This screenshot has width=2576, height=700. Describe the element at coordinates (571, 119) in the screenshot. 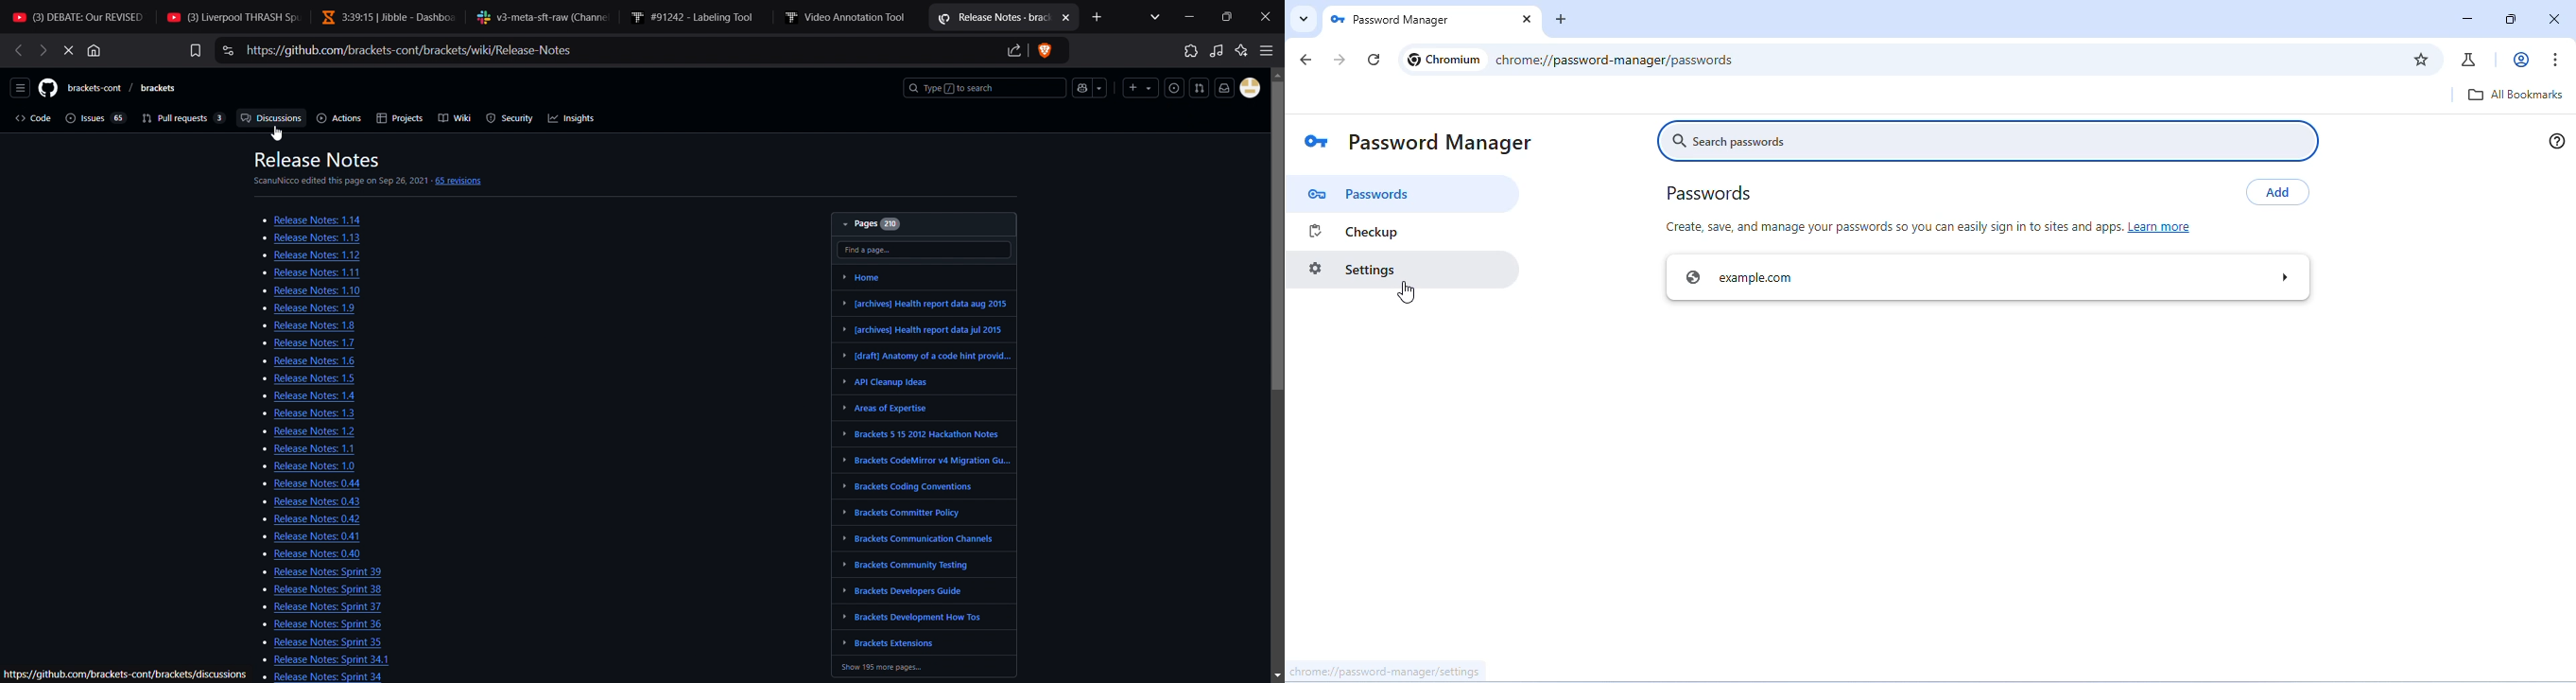

I see `insights` at that location.